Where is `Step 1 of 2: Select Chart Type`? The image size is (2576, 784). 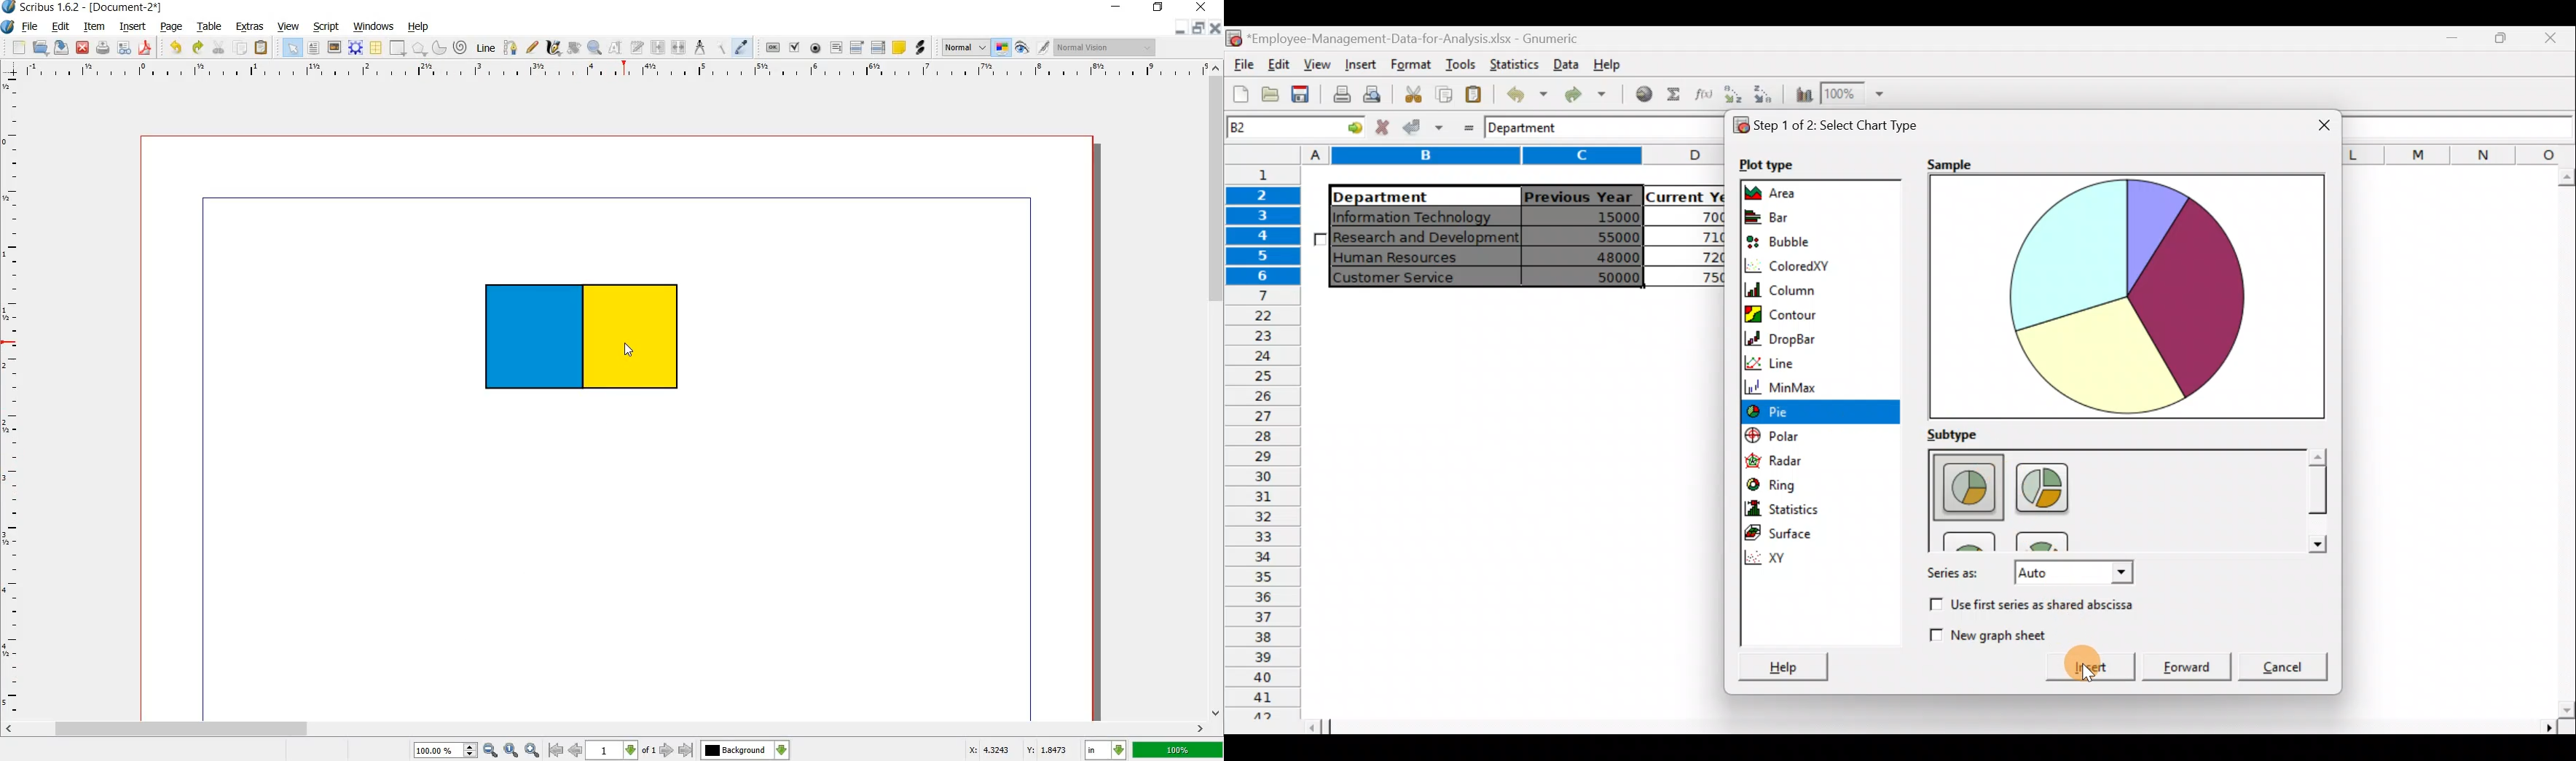 Step 1 of 2: Select Chart Type is located at coordinates (1840, 125).